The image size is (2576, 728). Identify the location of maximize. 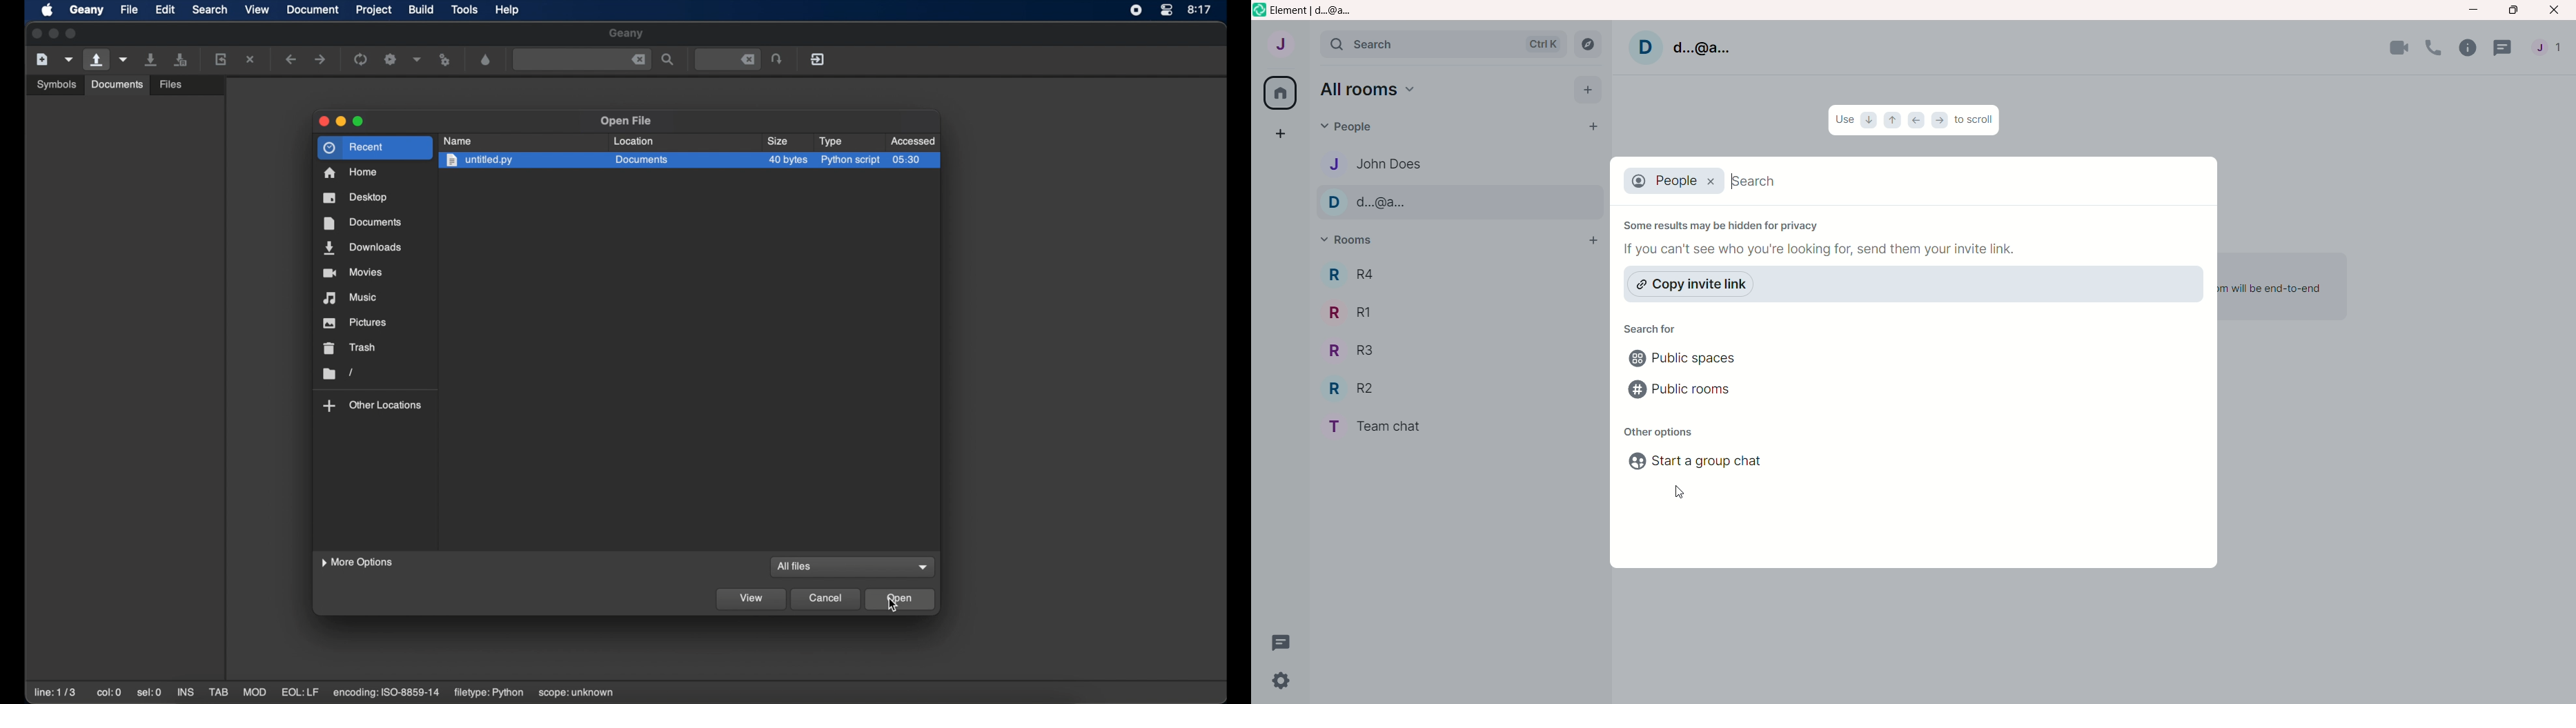
(2512, 10).